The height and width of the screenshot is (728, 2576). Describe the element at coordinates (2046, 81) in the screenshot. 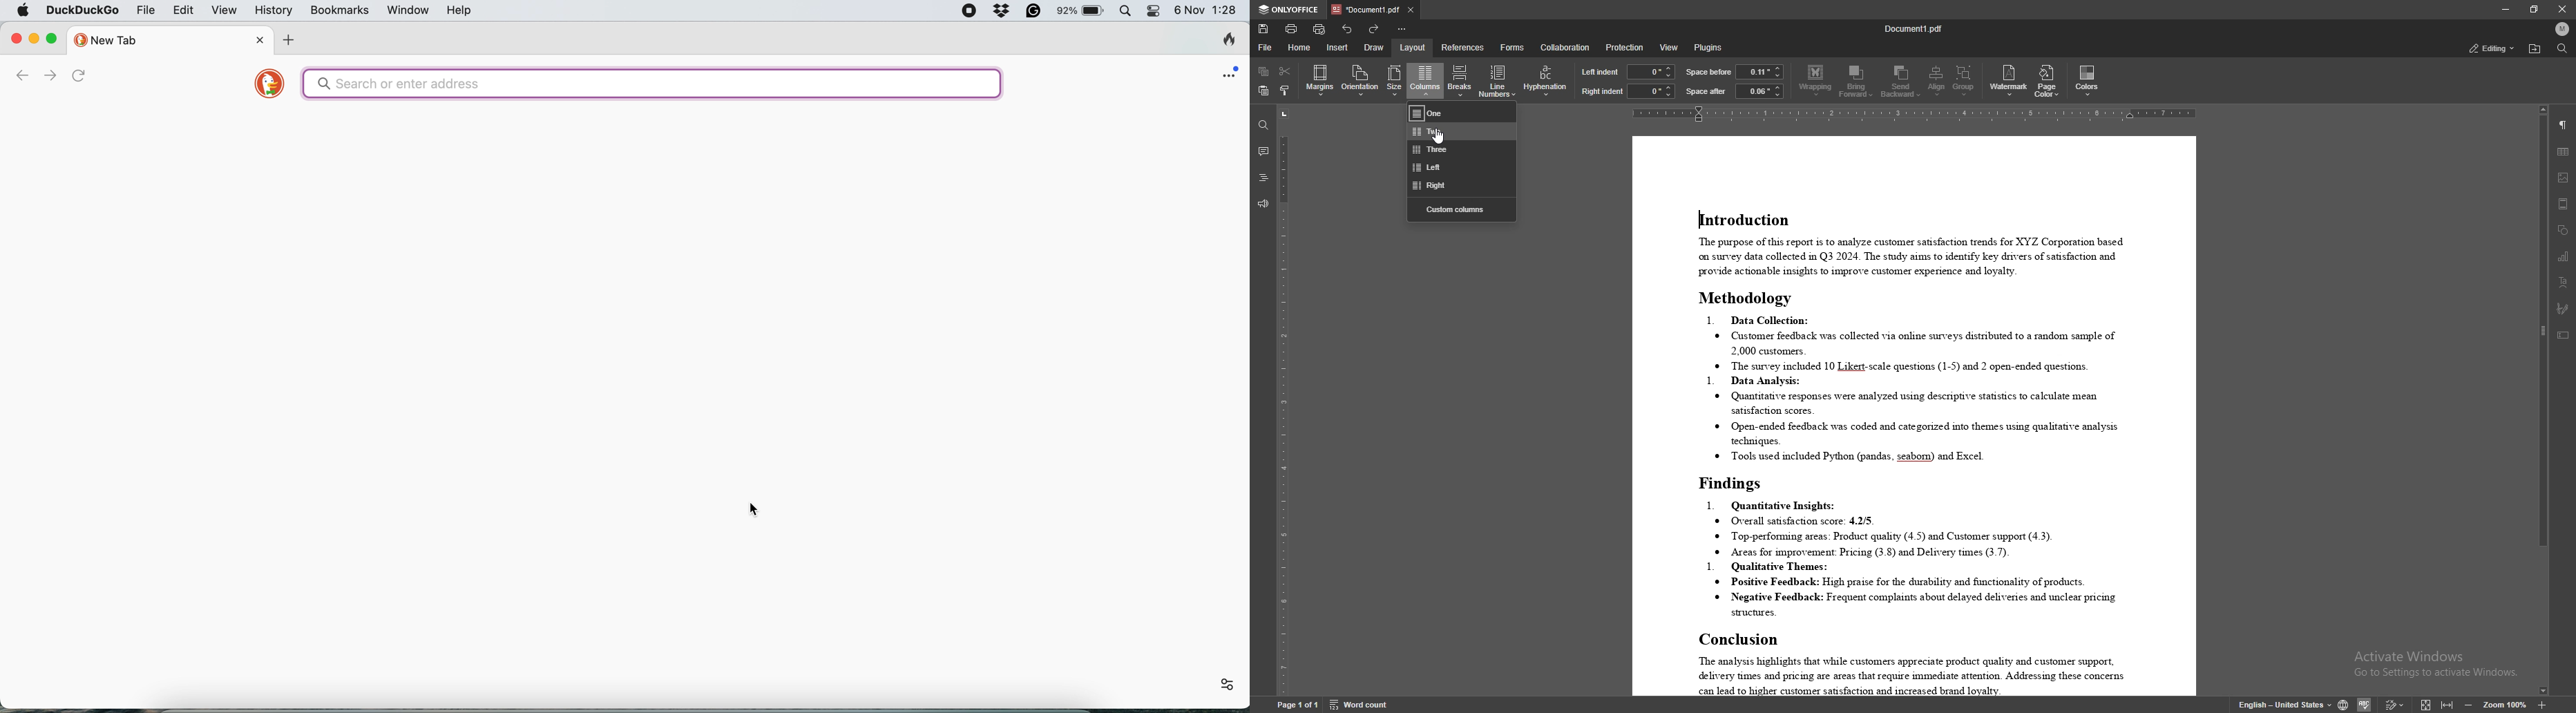

I see `page color` at that location.